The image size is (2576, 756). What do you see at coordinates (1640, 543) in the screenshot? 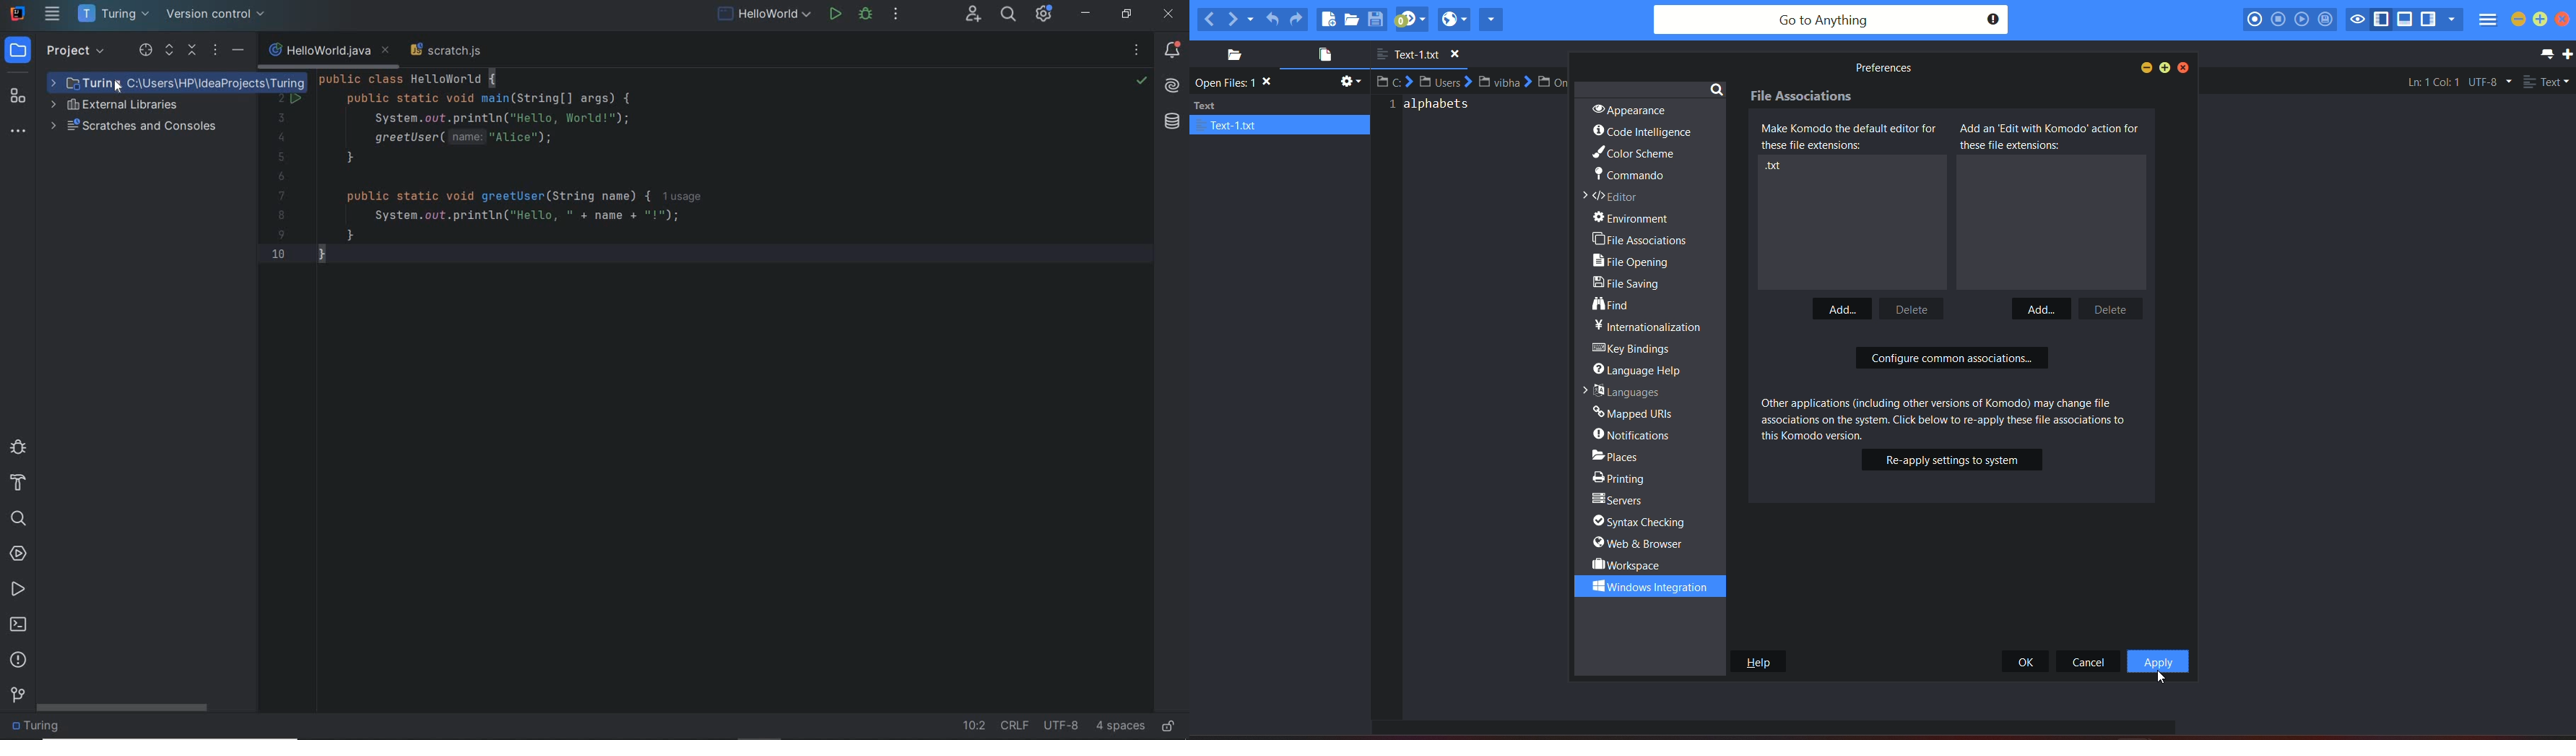
I see `web & browser` at bounding box center [1640, 543].